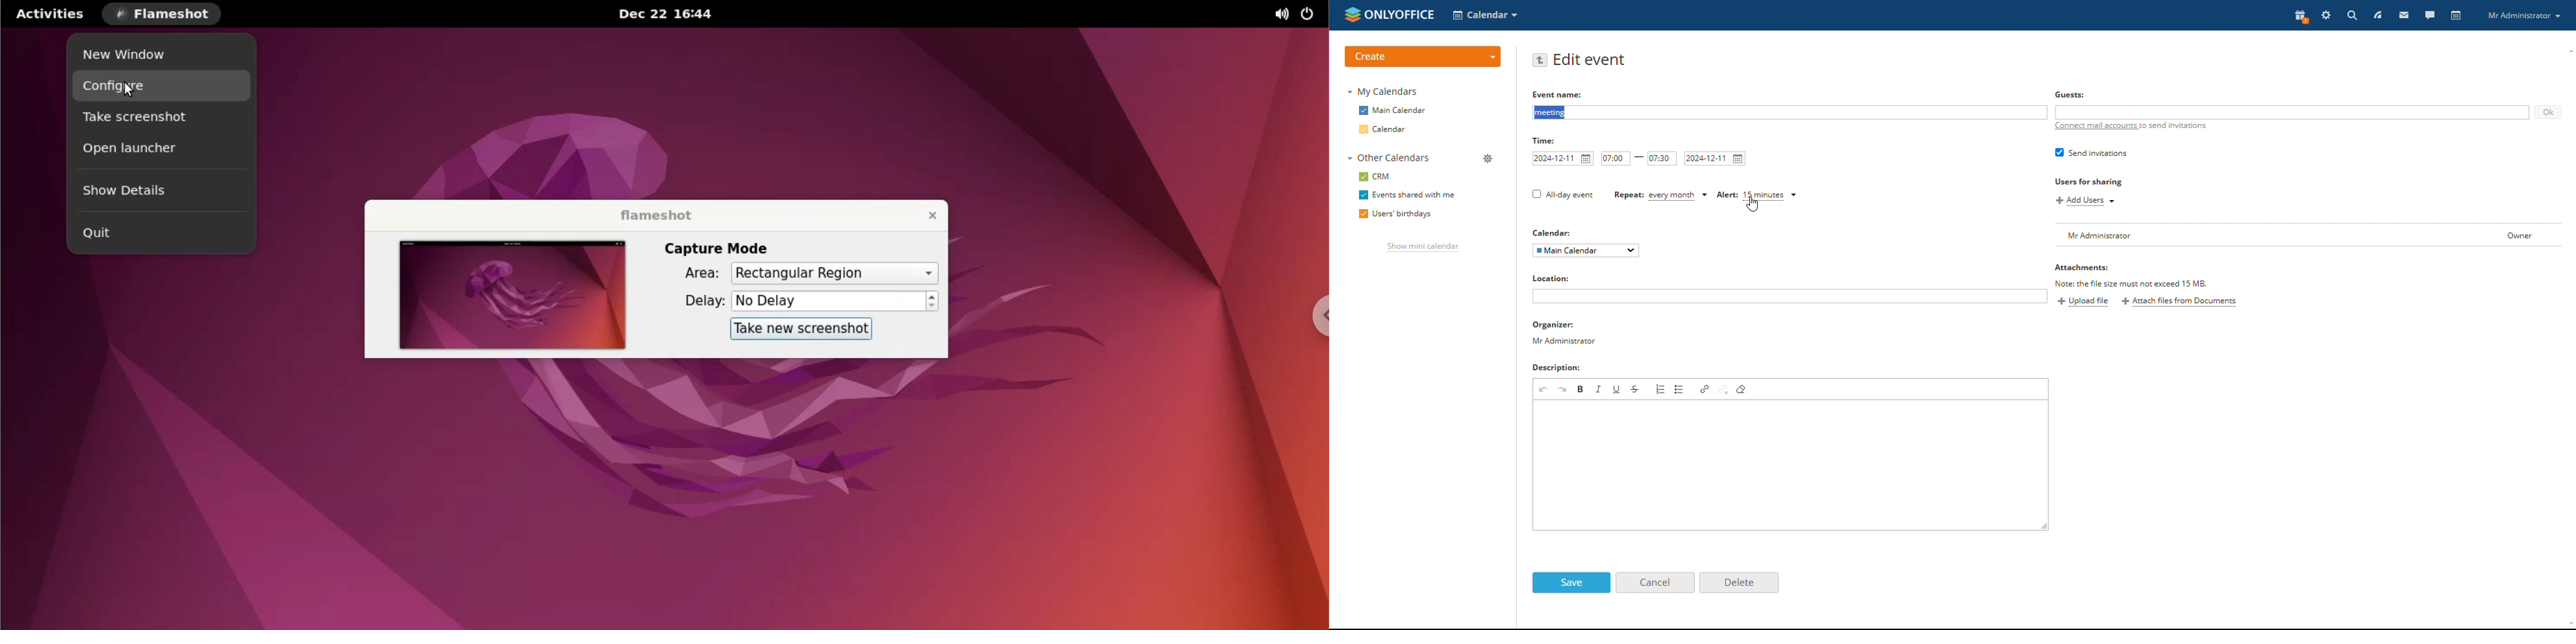 The height and width of the screenshot is (644, 2576). I want to click on delay time input box, so click(829, 302).